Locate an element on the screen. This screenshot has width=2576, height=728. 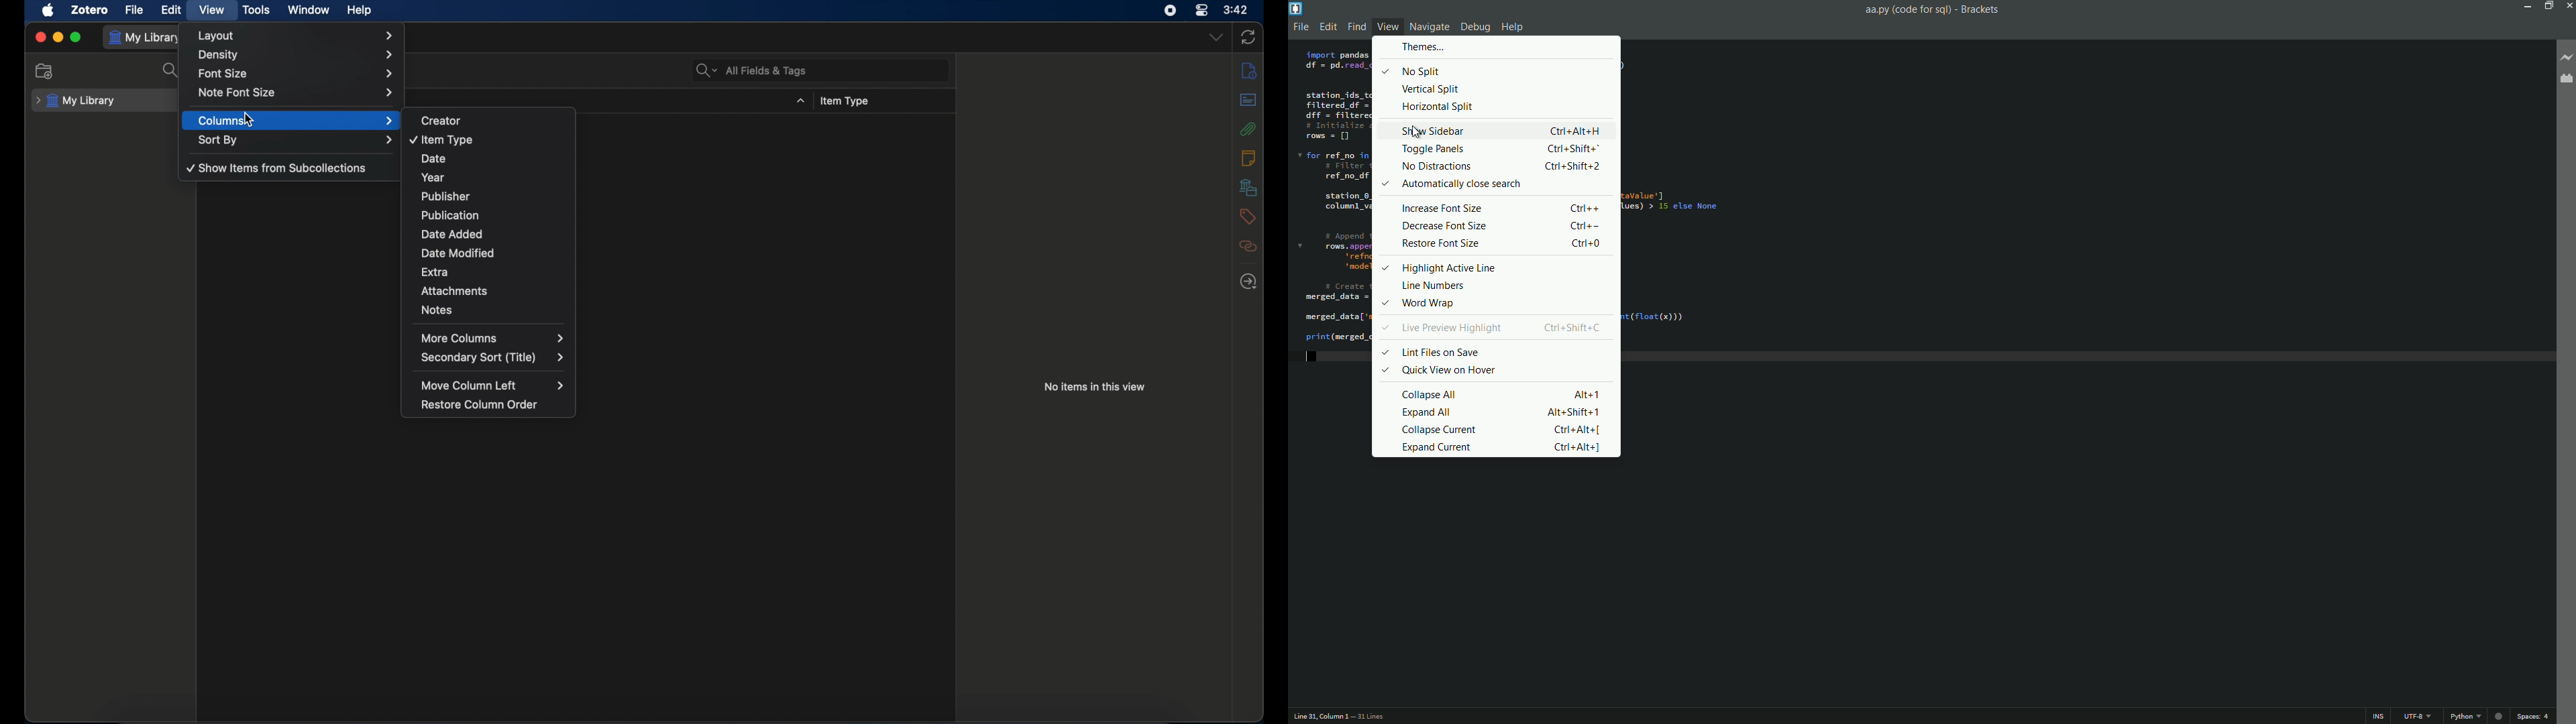
file encoding is located at coordinates (2418, 716).